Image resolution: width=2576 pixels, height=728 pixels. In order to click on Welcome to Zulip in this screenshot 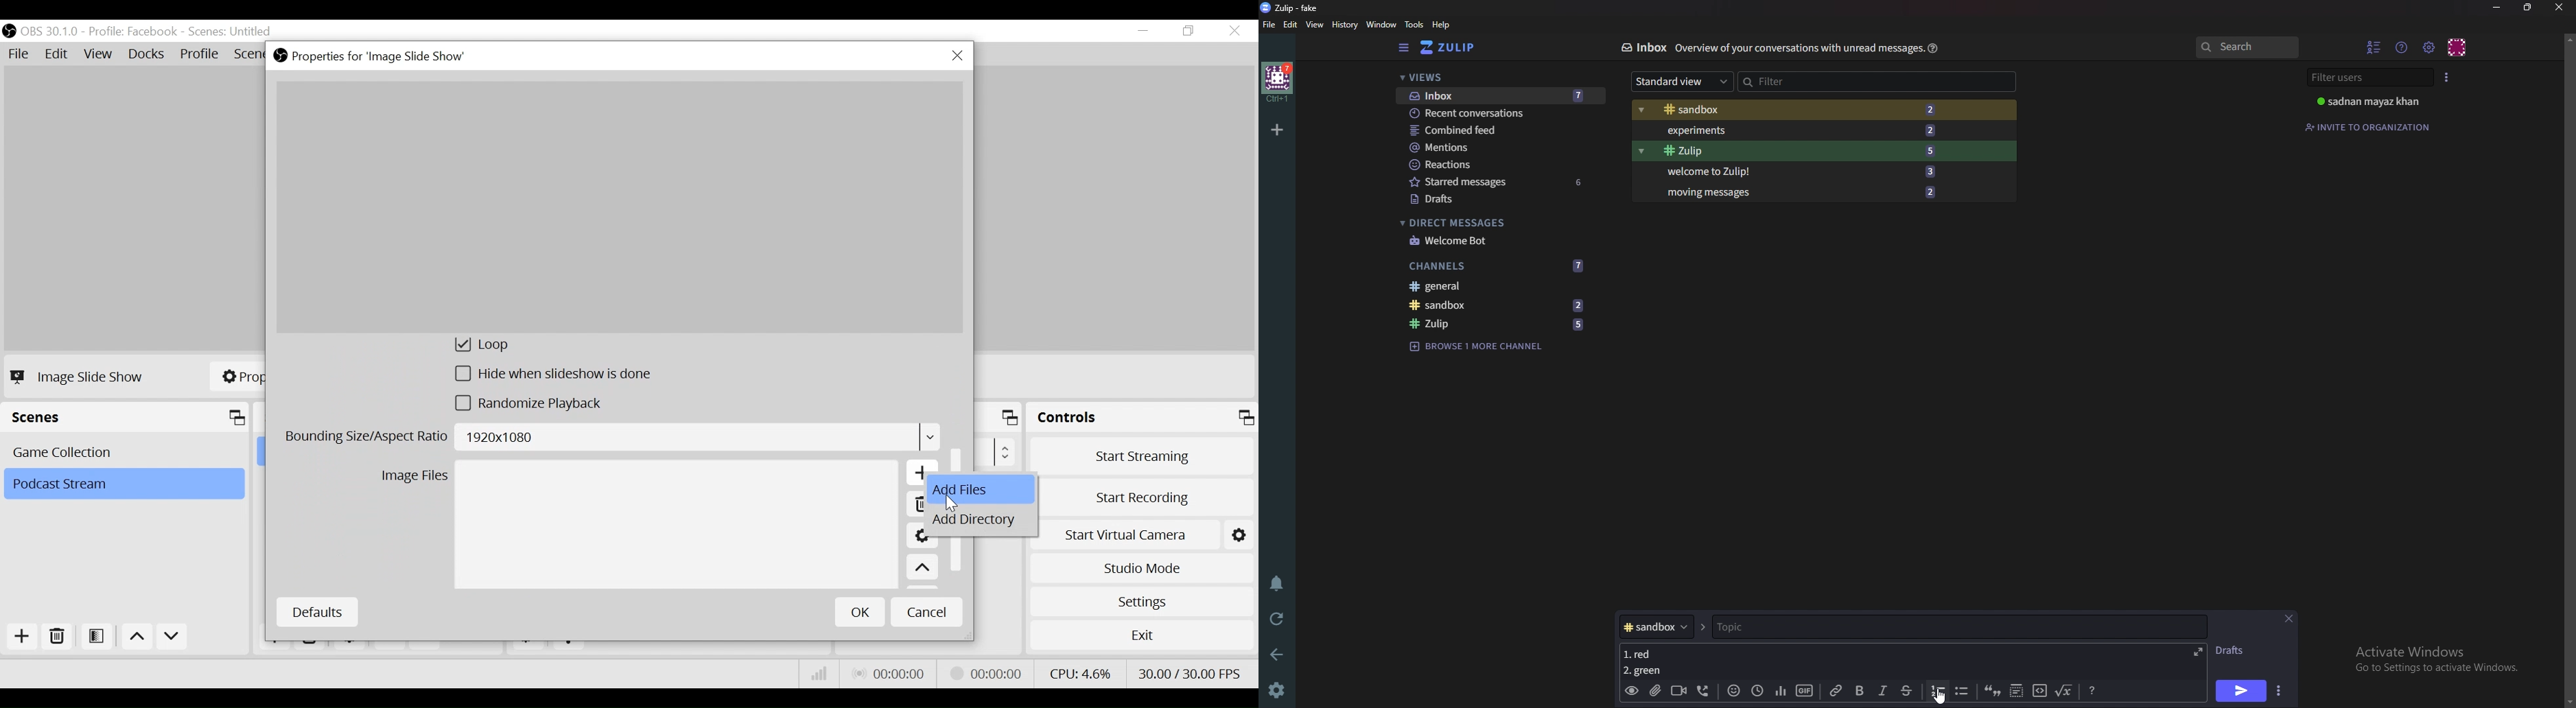, I will do `click(1797, 172)`.